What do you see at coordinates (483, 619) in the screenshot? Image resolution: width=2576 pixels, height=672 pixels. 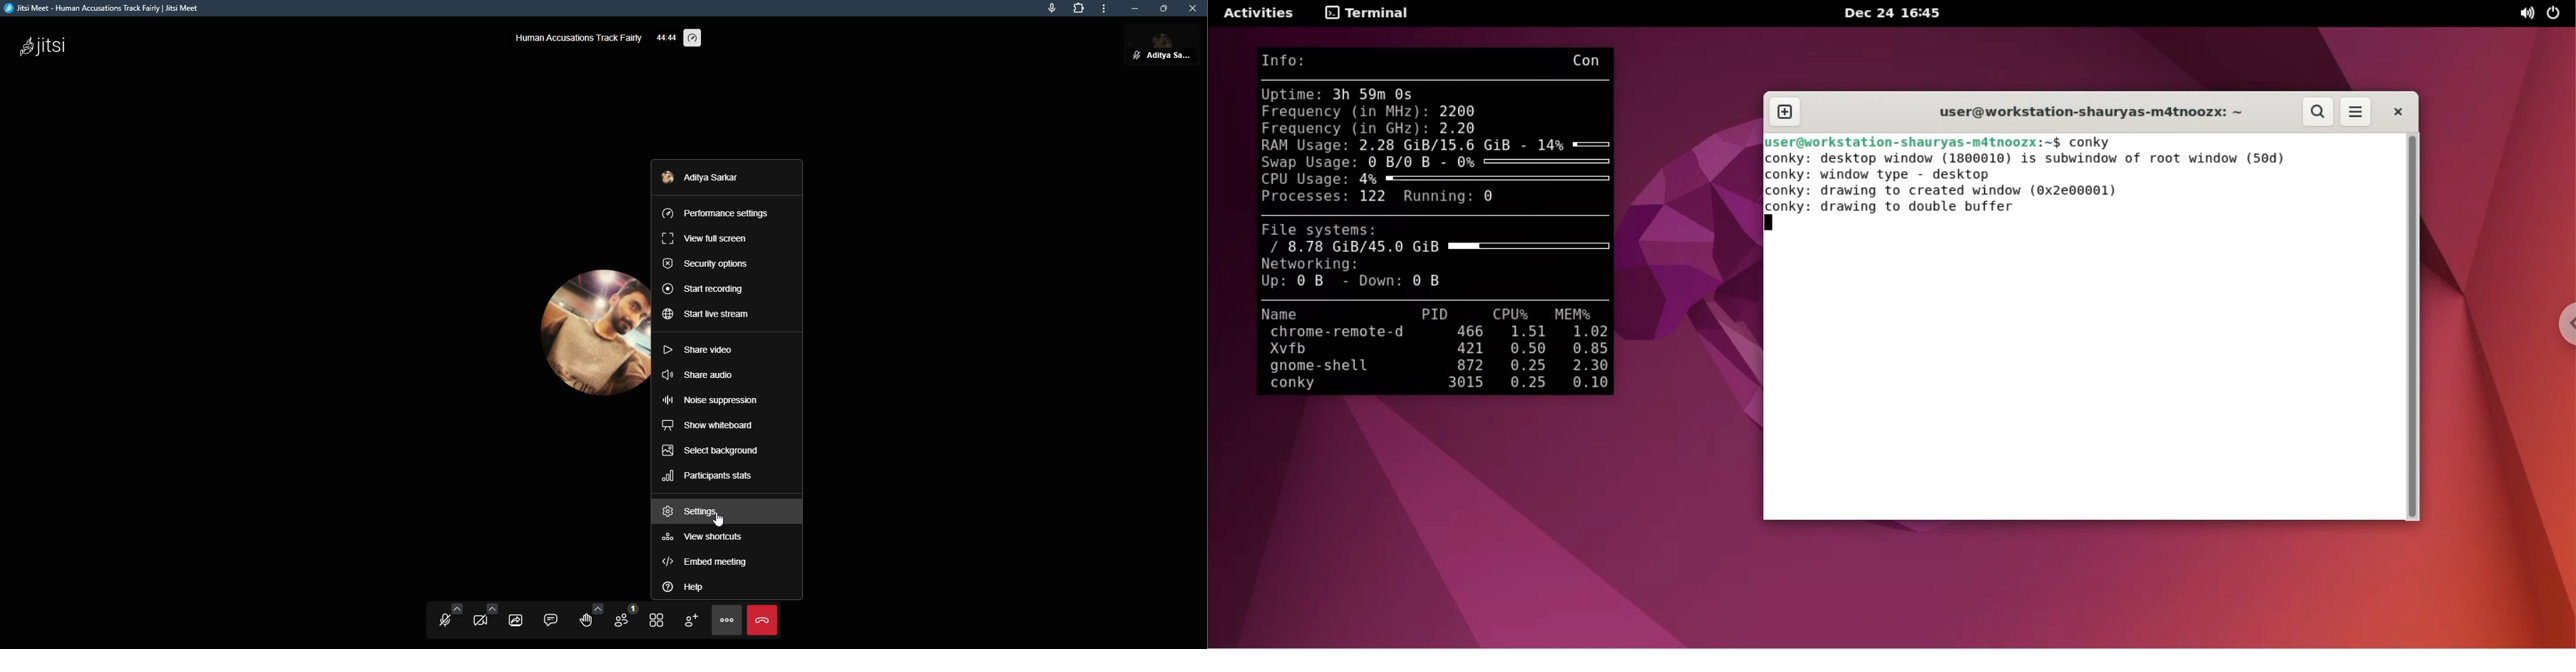 I see `start camera` at bounding box center [483, 619].